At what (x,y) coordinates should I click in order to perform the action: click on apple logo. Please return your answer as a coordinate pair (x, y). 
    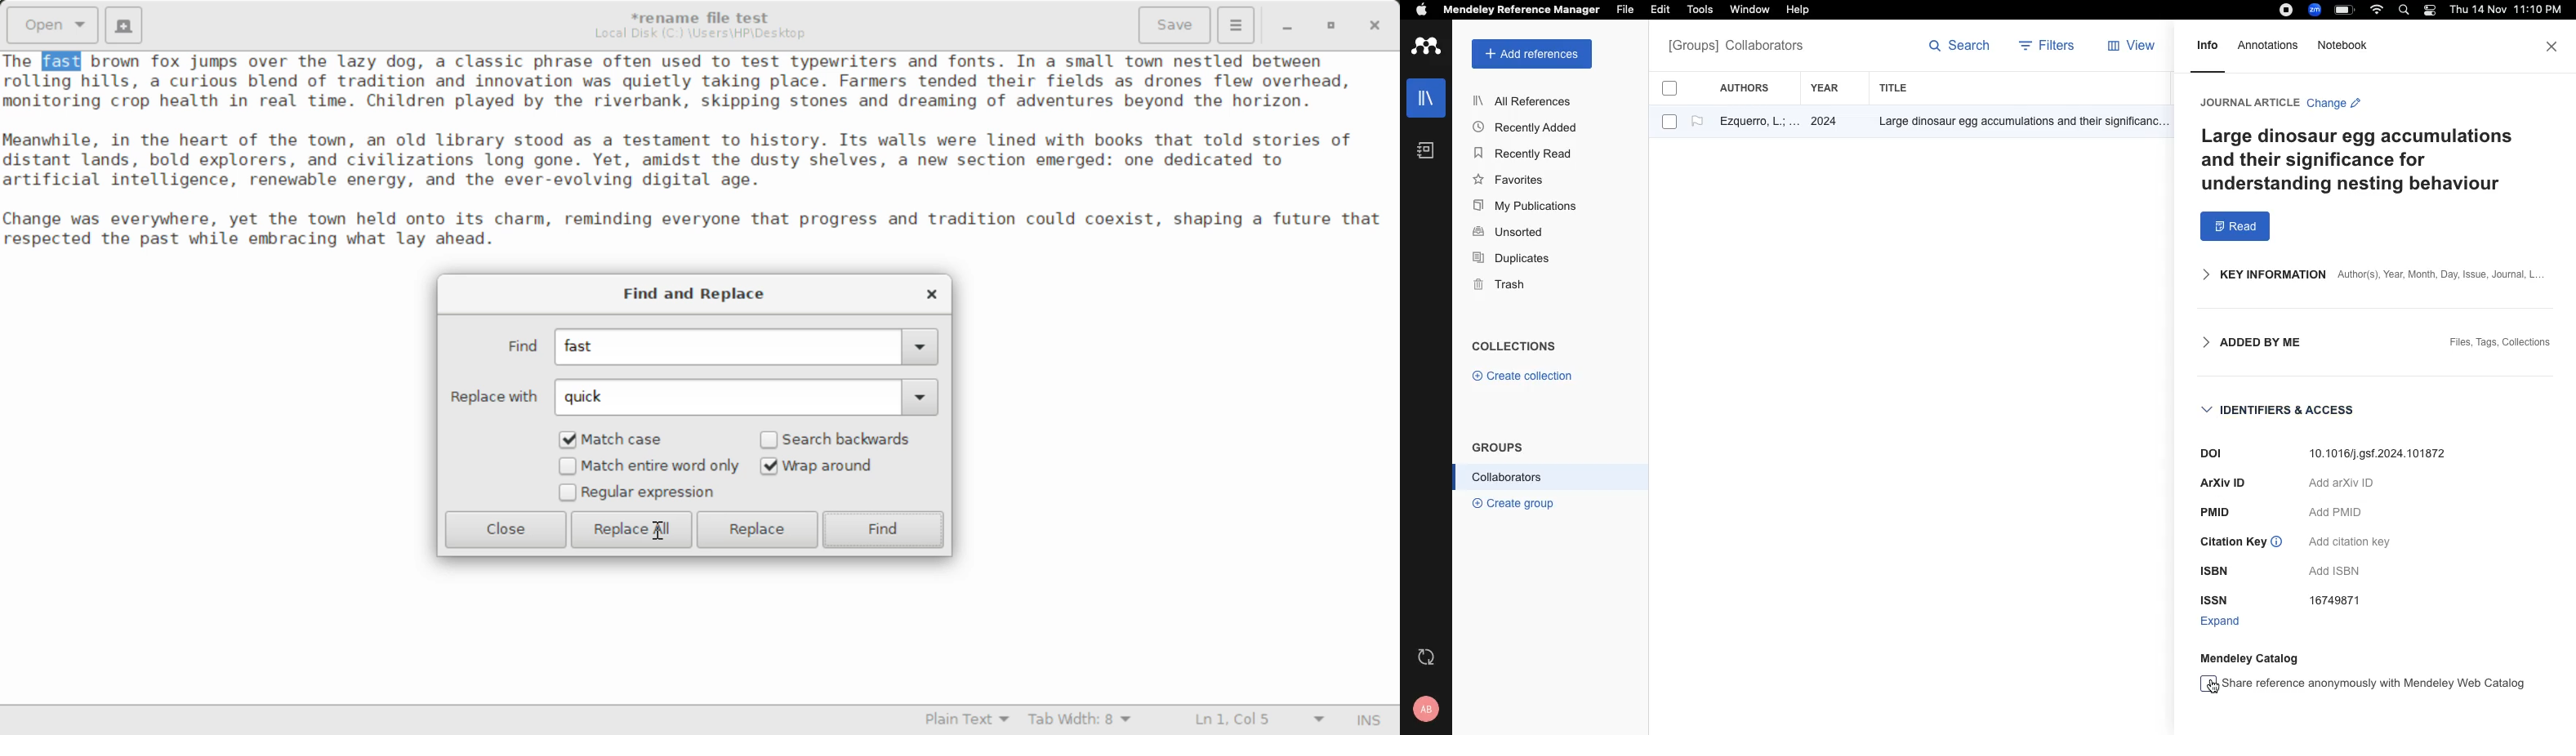
    Looking at the image, I should click on (1422, 11).